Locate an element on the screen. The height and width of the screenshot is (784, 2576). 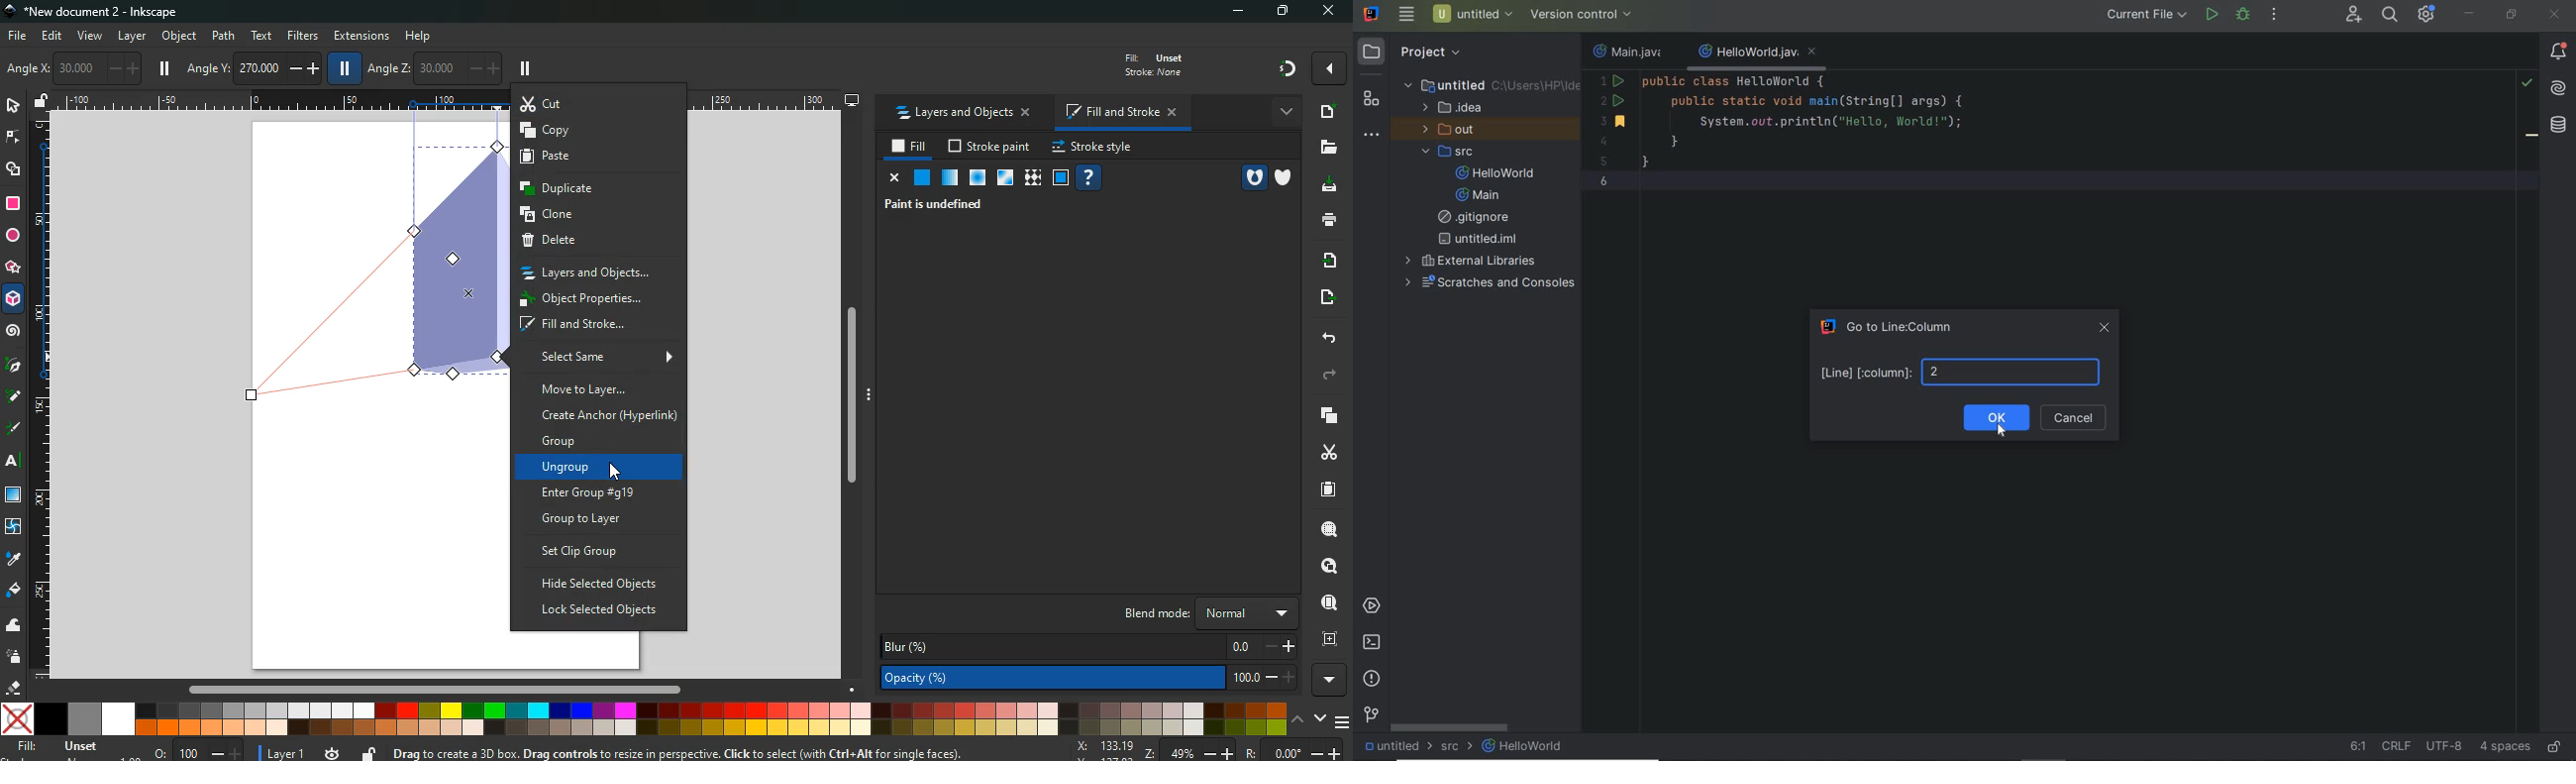
layers and objects is located at coordinates (963, 114).